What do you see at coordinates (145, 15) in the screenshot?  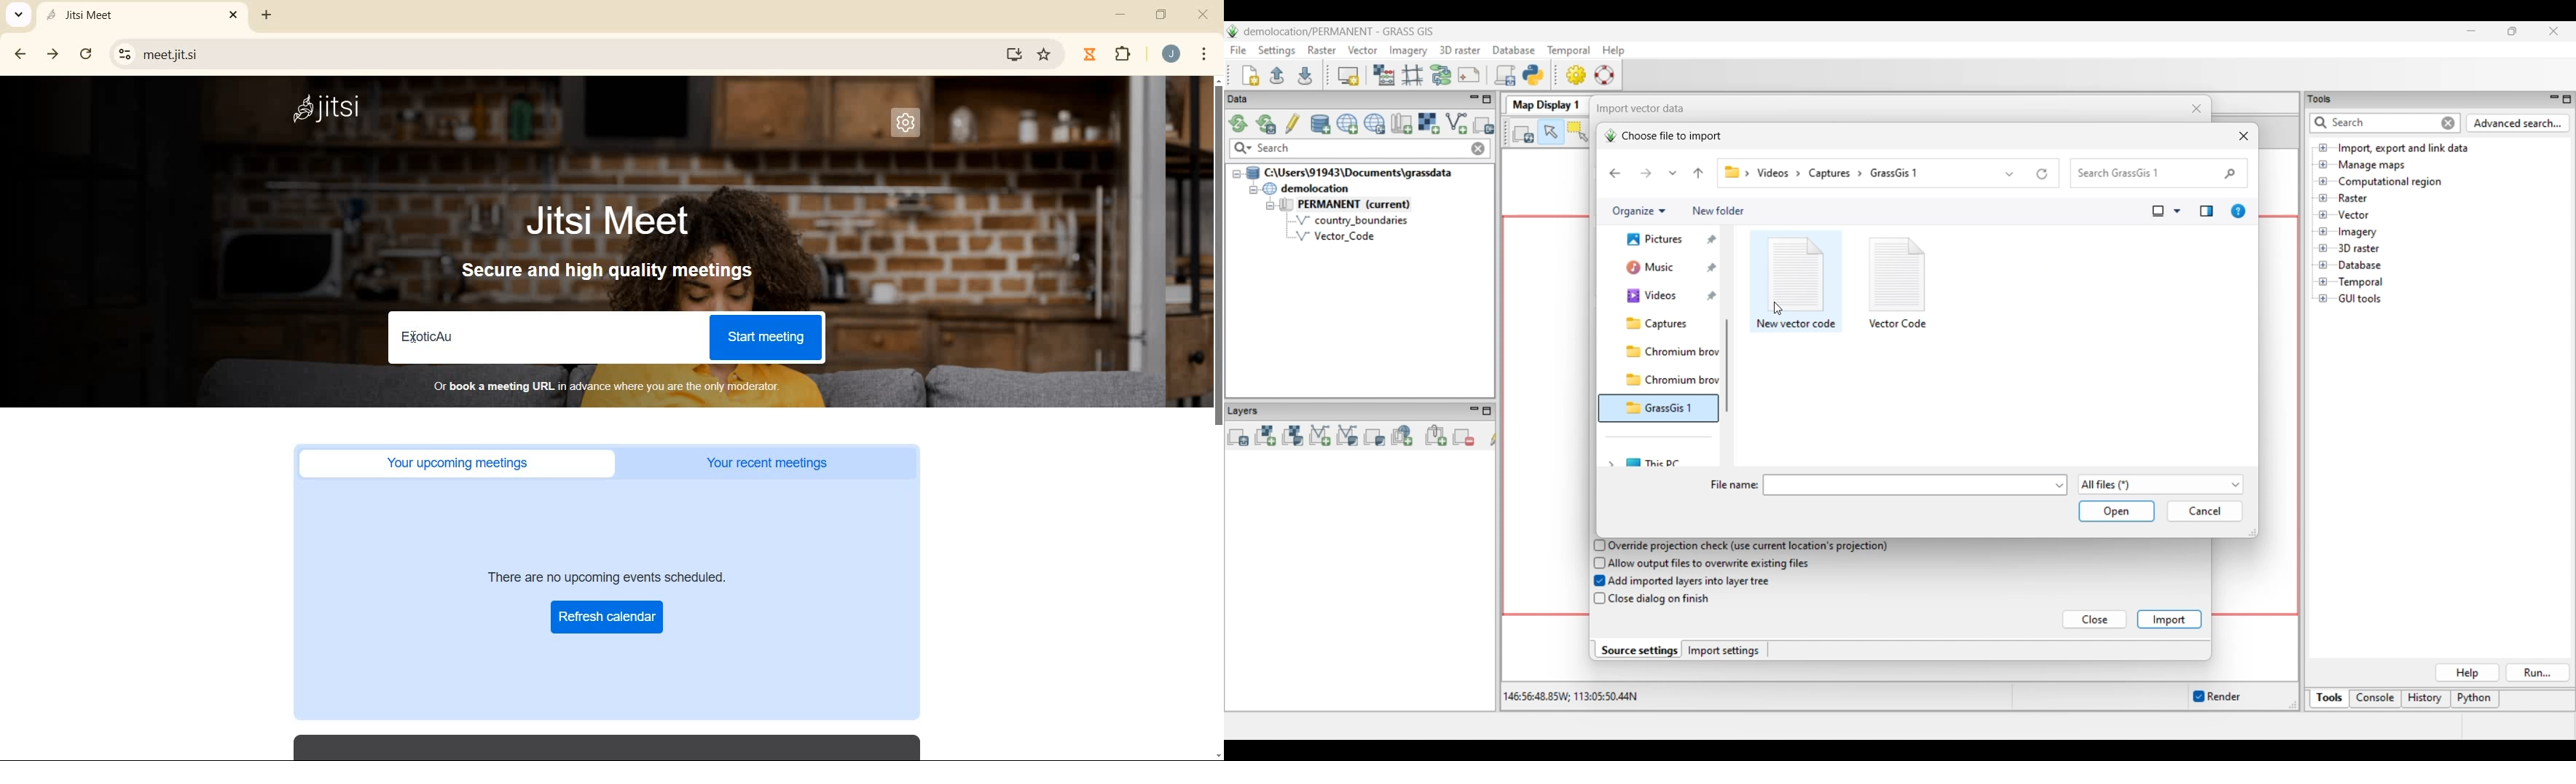 I see `current open tan` at bounding box center [145, 15].